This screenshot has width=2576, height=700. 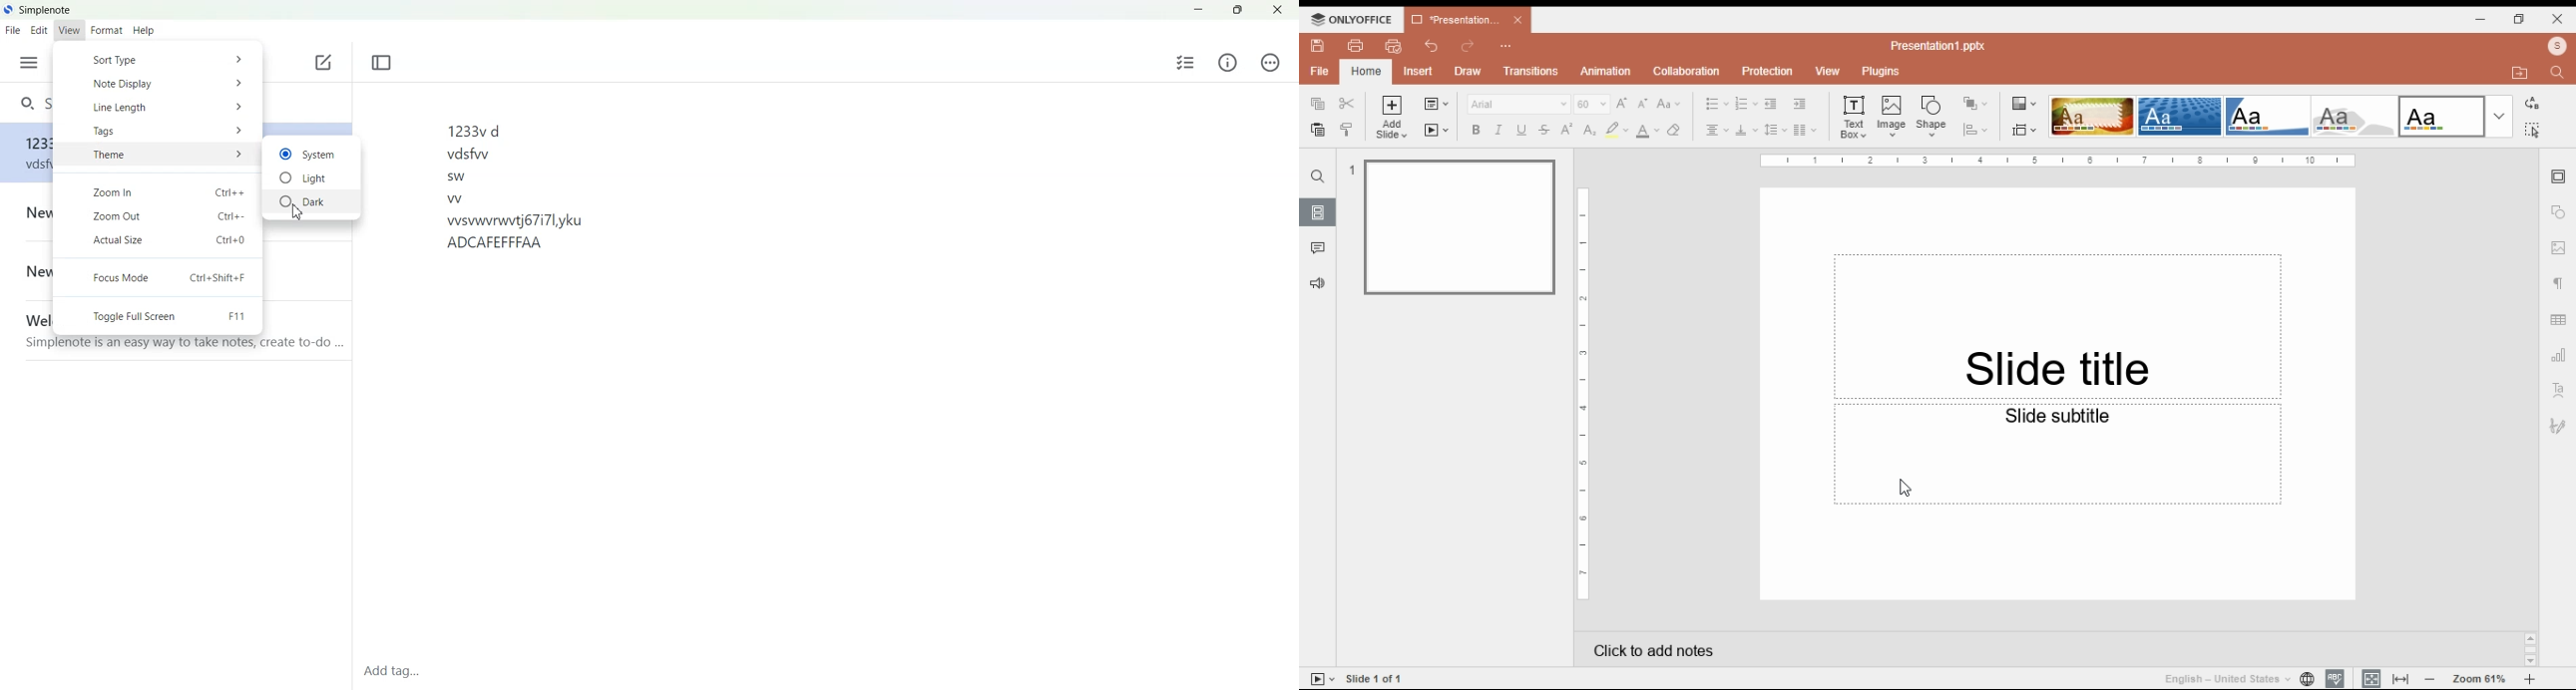 I want to click on undo, so click(x=1433, y=46).